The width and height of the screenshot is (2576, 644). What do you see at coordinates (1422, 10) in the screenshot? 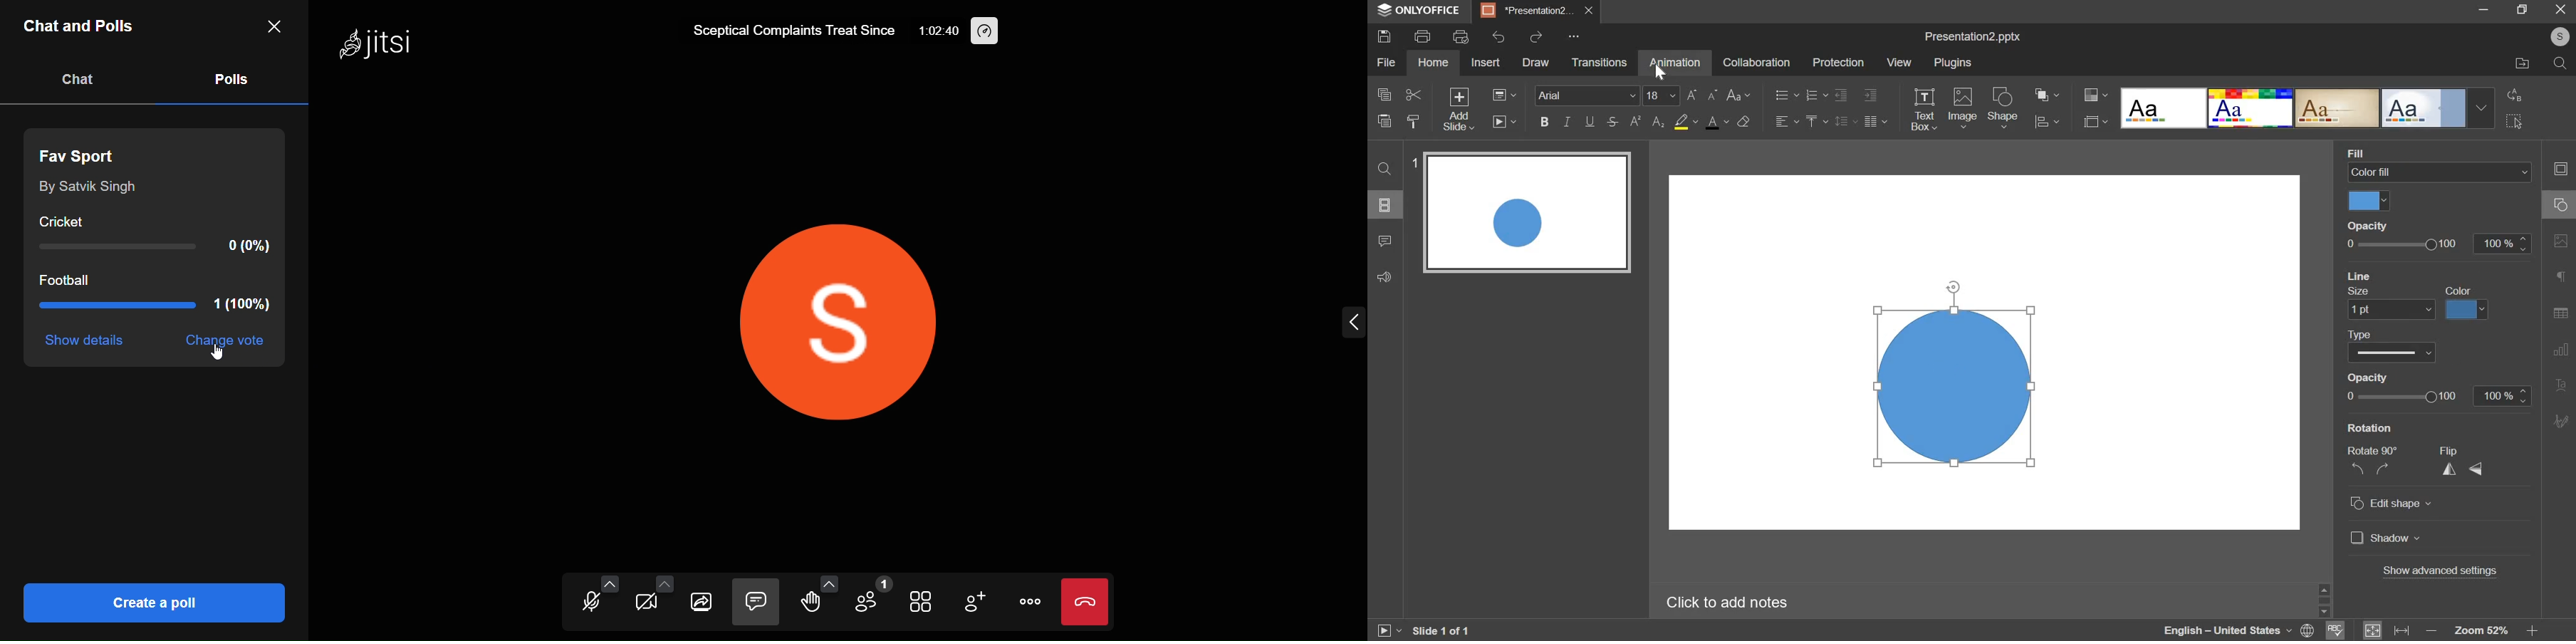
I see `ONLYOFFICE` at bounding box center [1422, 10].